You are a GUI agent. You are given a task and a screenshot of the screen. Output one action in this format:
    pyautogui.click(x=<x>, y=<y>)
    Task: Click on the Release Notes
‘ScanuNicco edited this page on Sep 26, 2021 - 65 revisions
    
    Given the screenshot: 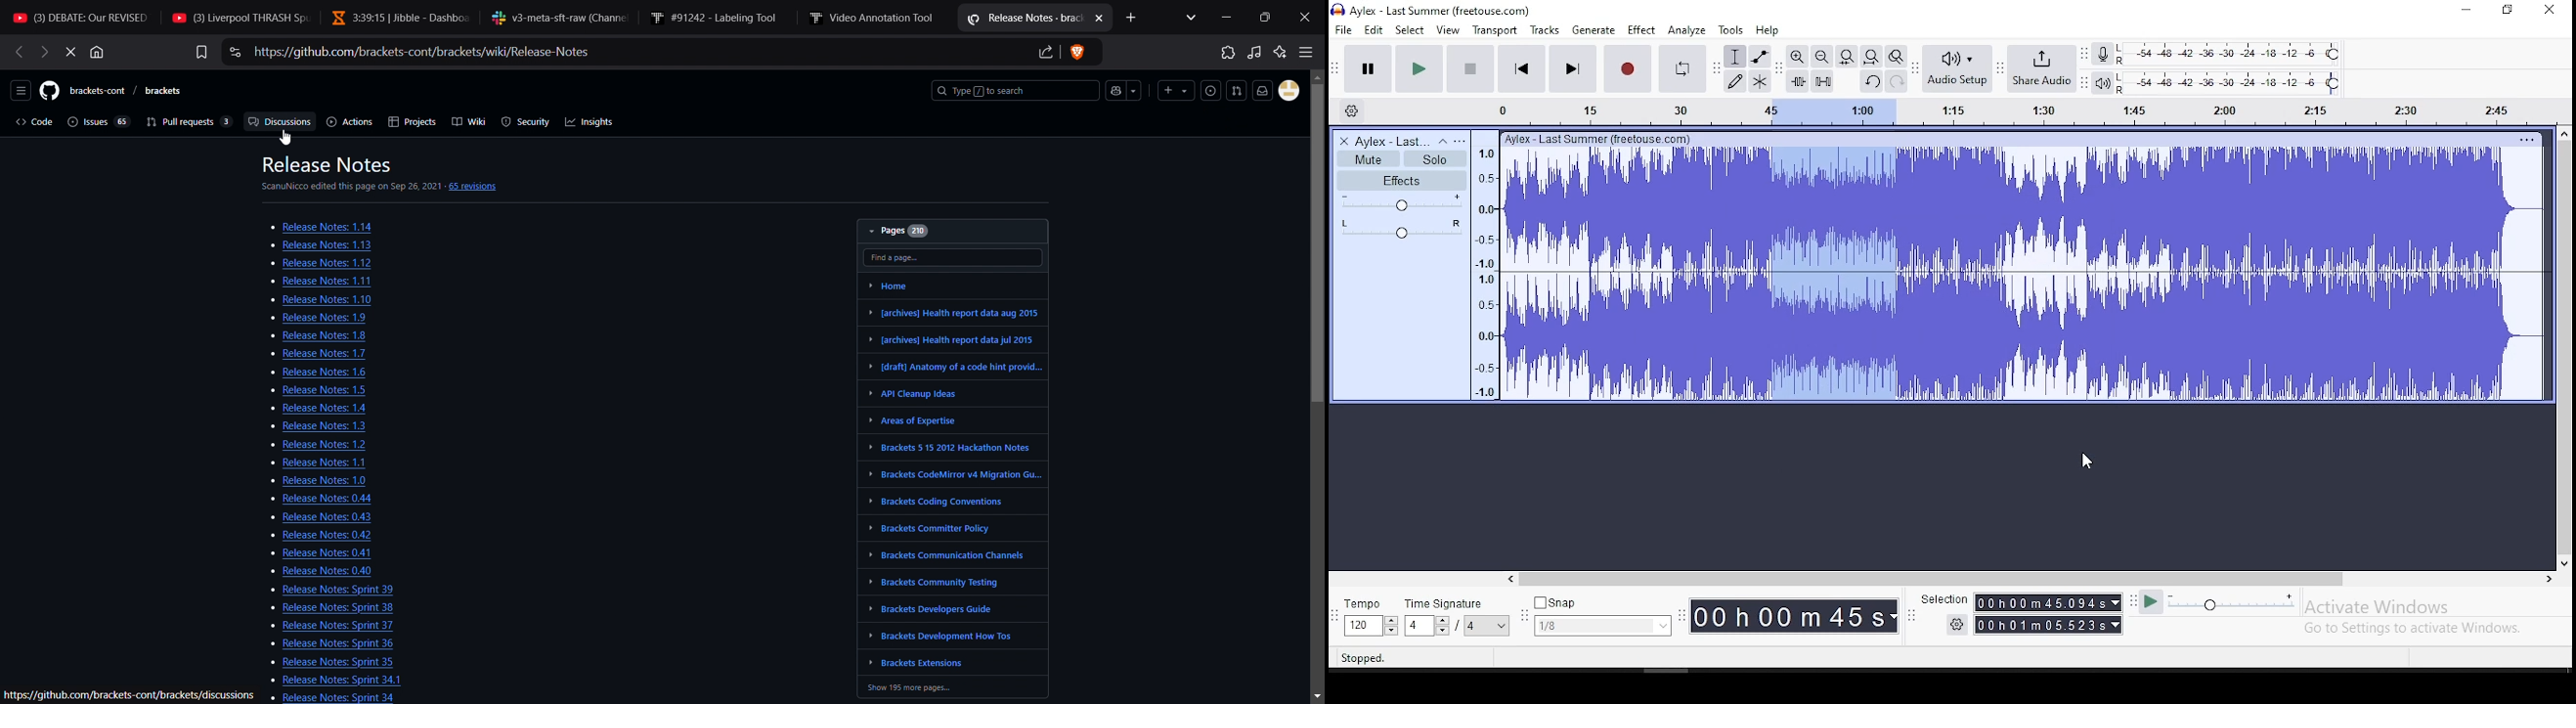 What is the action you would take?
    pyautogui.click(x=401, y=175)
    